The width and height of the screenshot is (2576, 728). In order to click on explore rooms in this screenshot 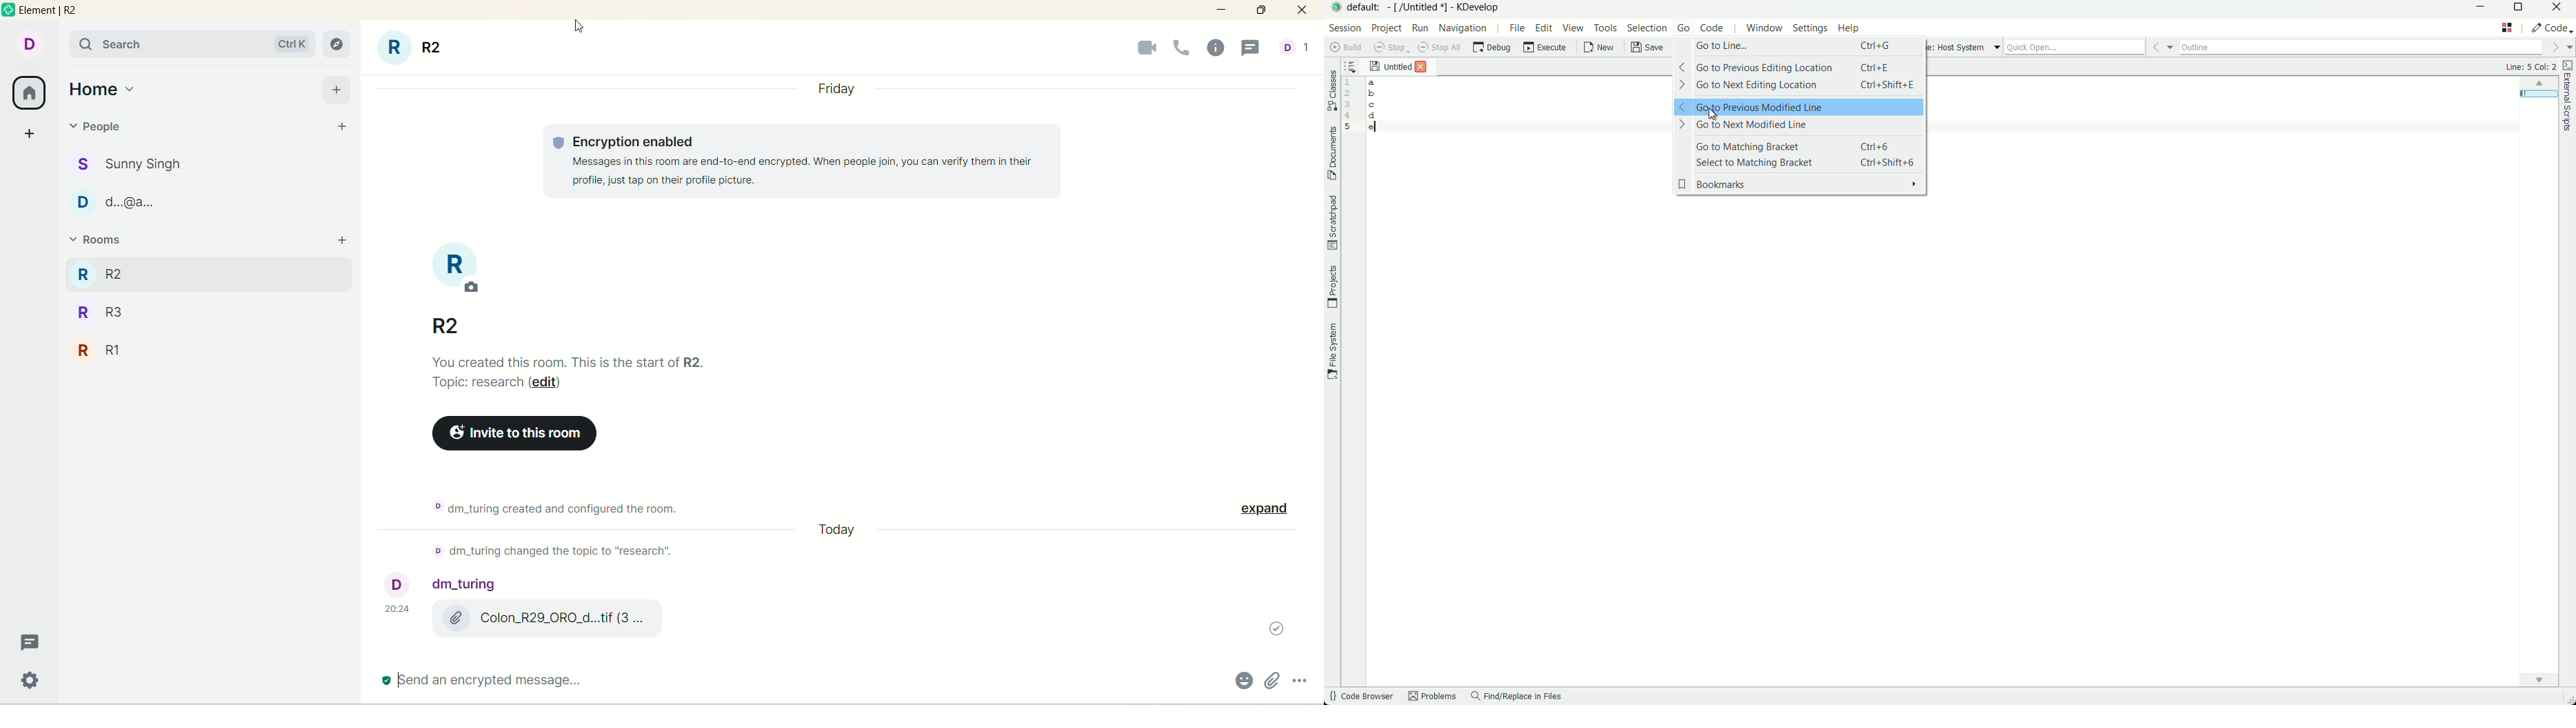, I will do `click(338, 46)`.